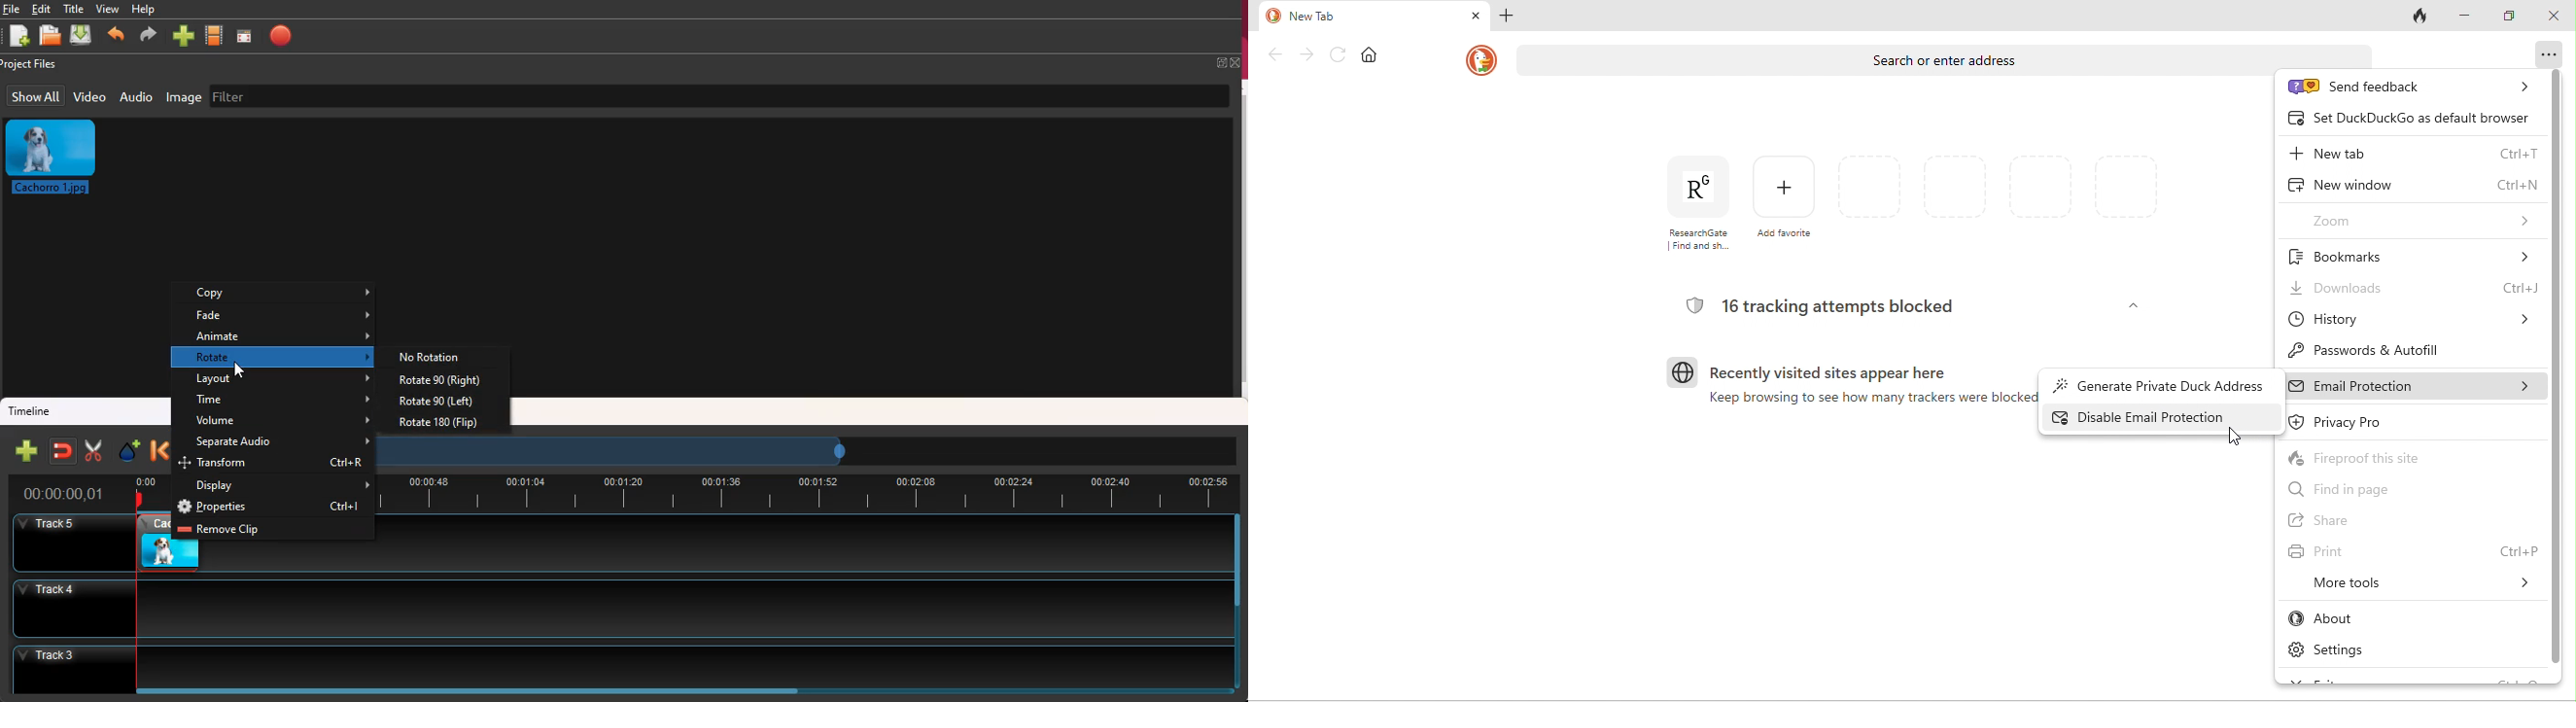  I want to click on enabled feature, so click(2156, 416).